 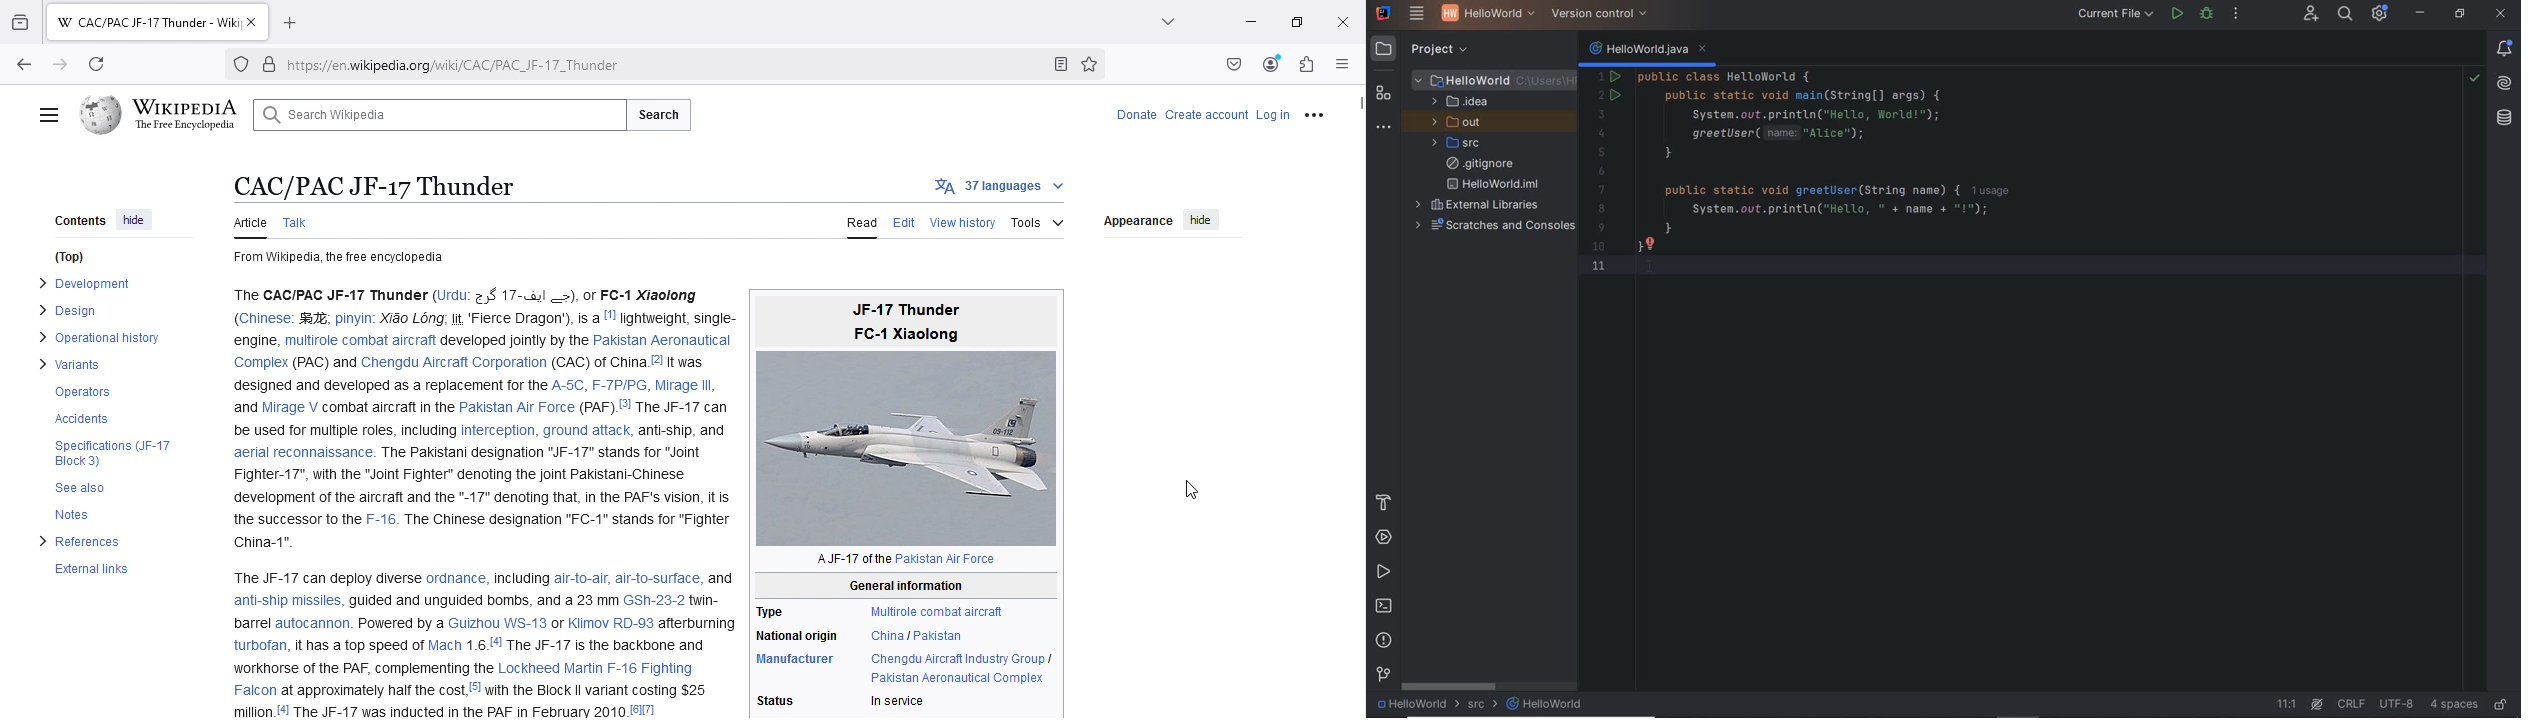 I want to click on no highlighted problems, so click(x=2473, y=78).